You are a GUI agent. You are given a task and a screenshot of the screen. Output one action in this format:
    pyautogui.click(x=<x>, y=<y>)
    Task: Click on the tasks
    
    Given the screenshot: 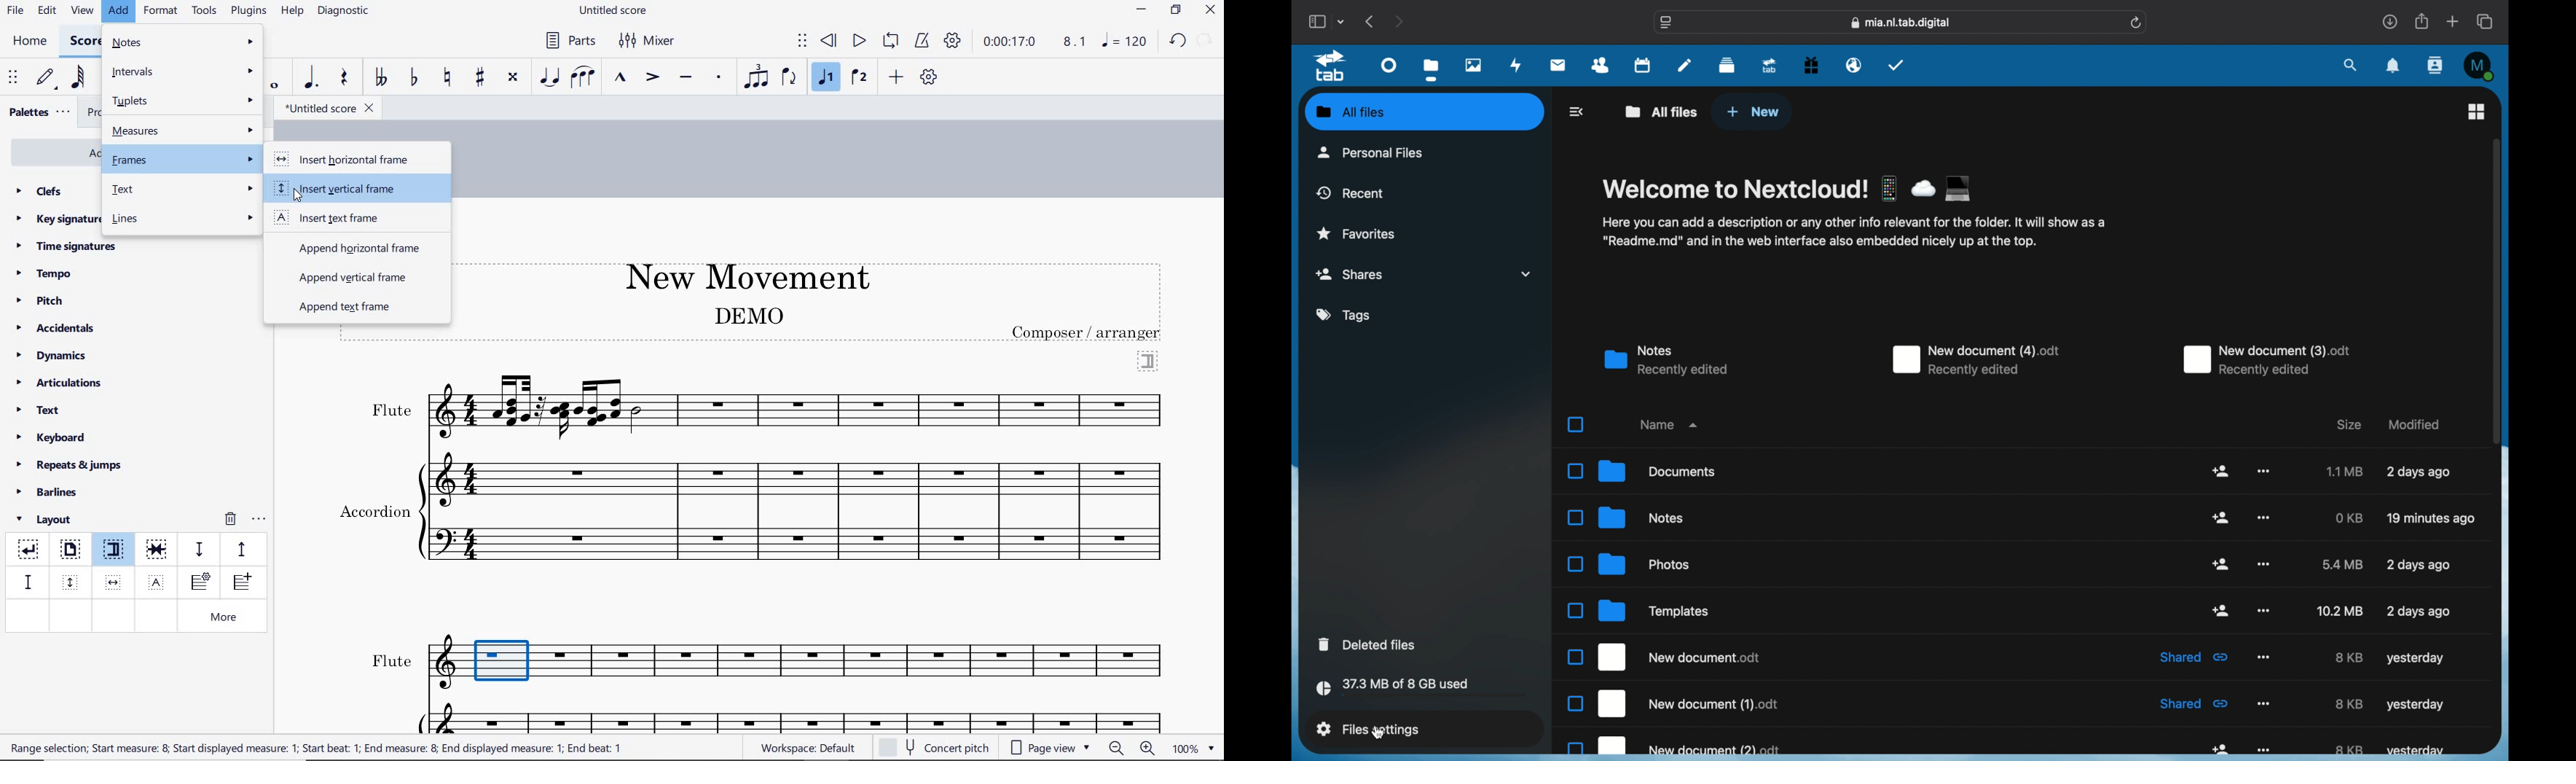 What is the action you would take?
    pyautogui.click(x=1896, y=64)
    